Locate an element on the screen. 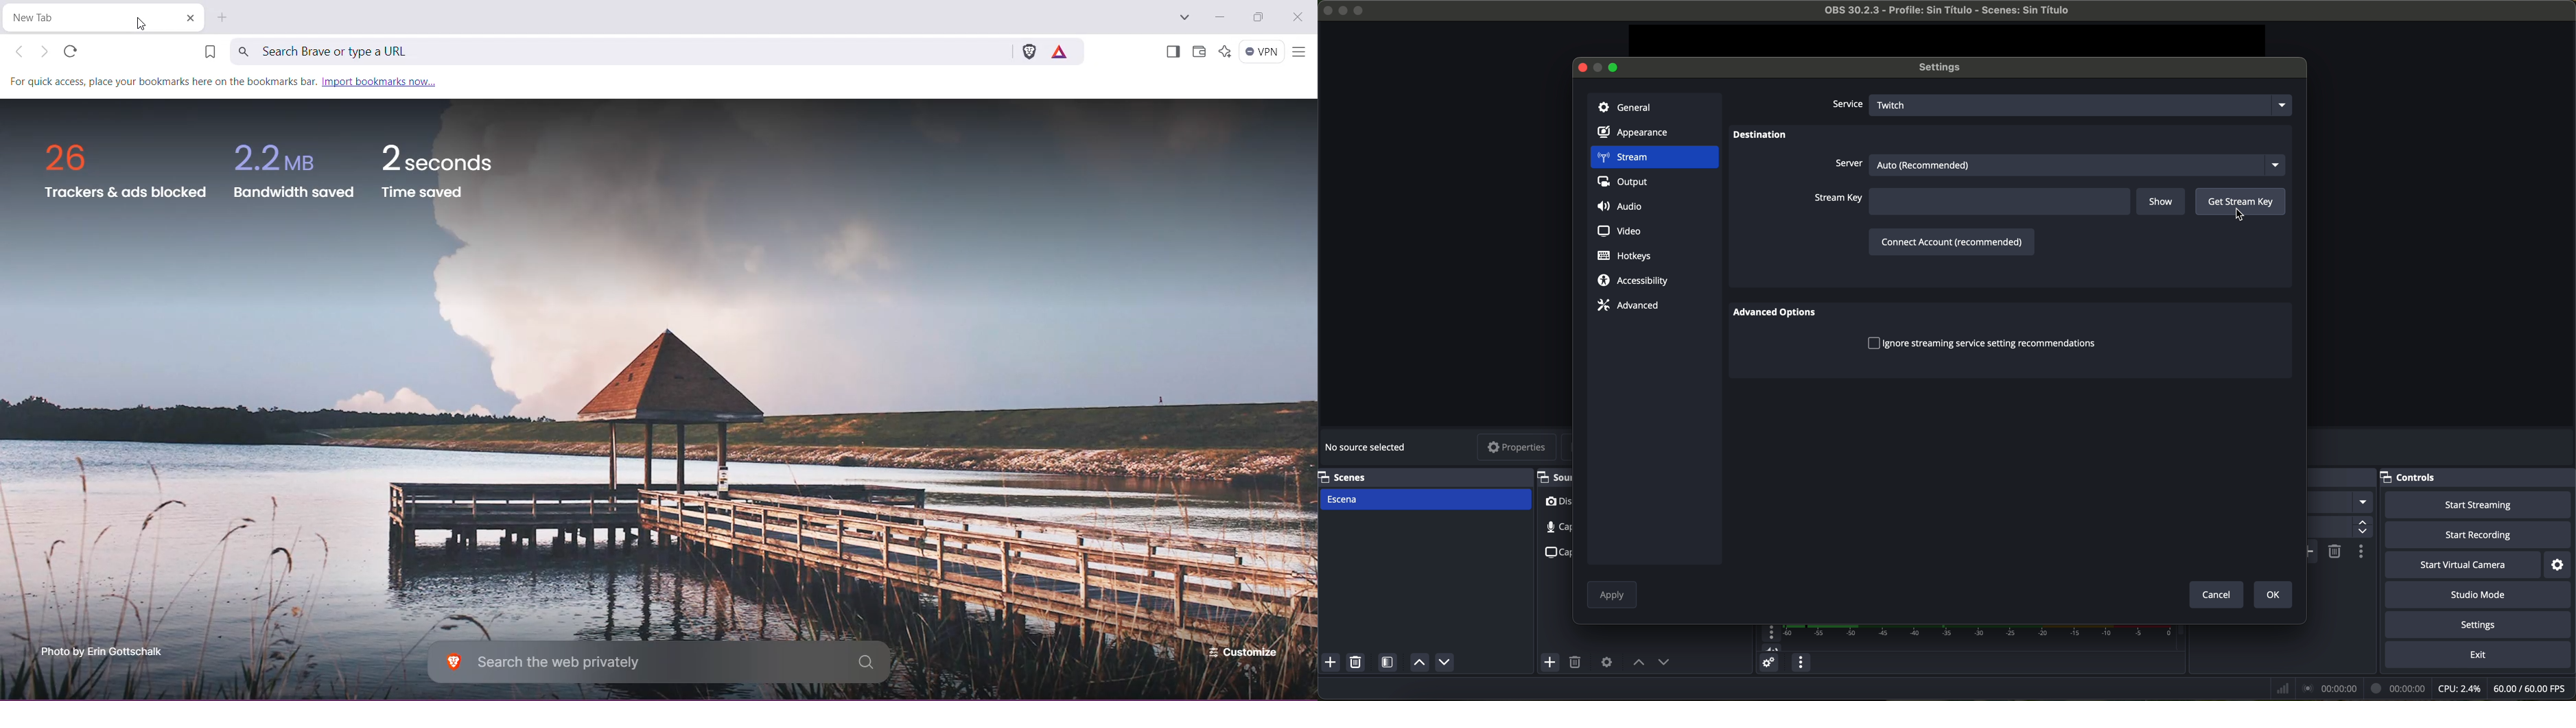  click on get stream key is located at coordinates (2240, 206).